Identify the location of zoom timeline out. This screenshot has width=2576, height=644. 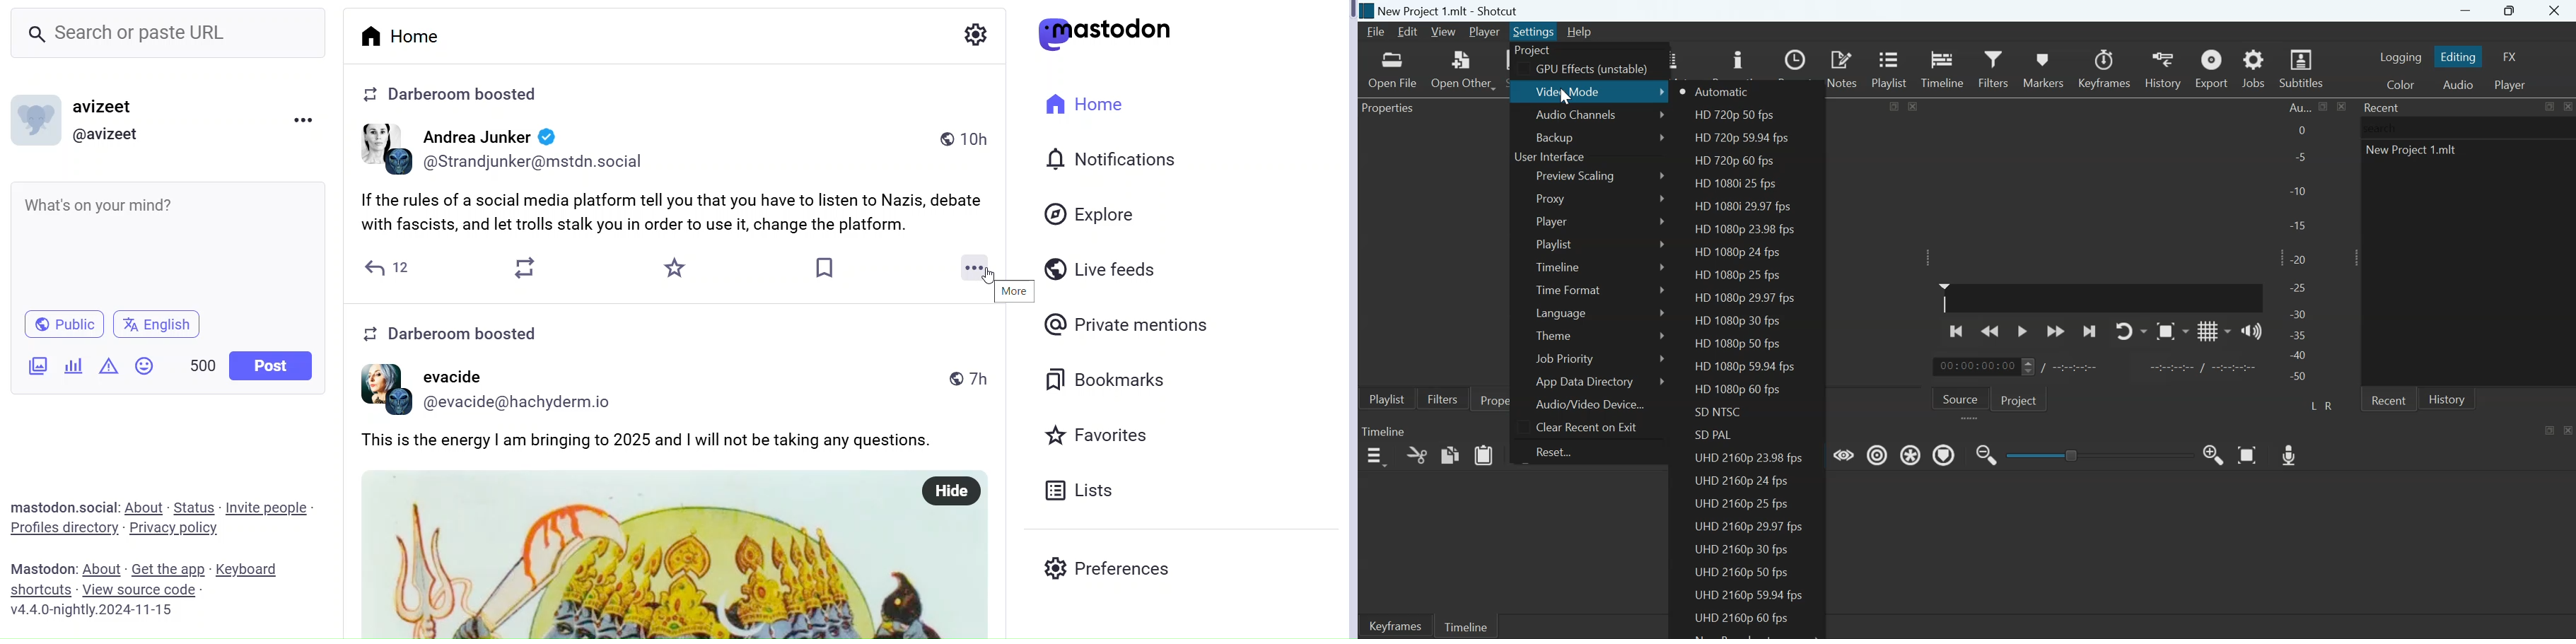
(1987, 454).